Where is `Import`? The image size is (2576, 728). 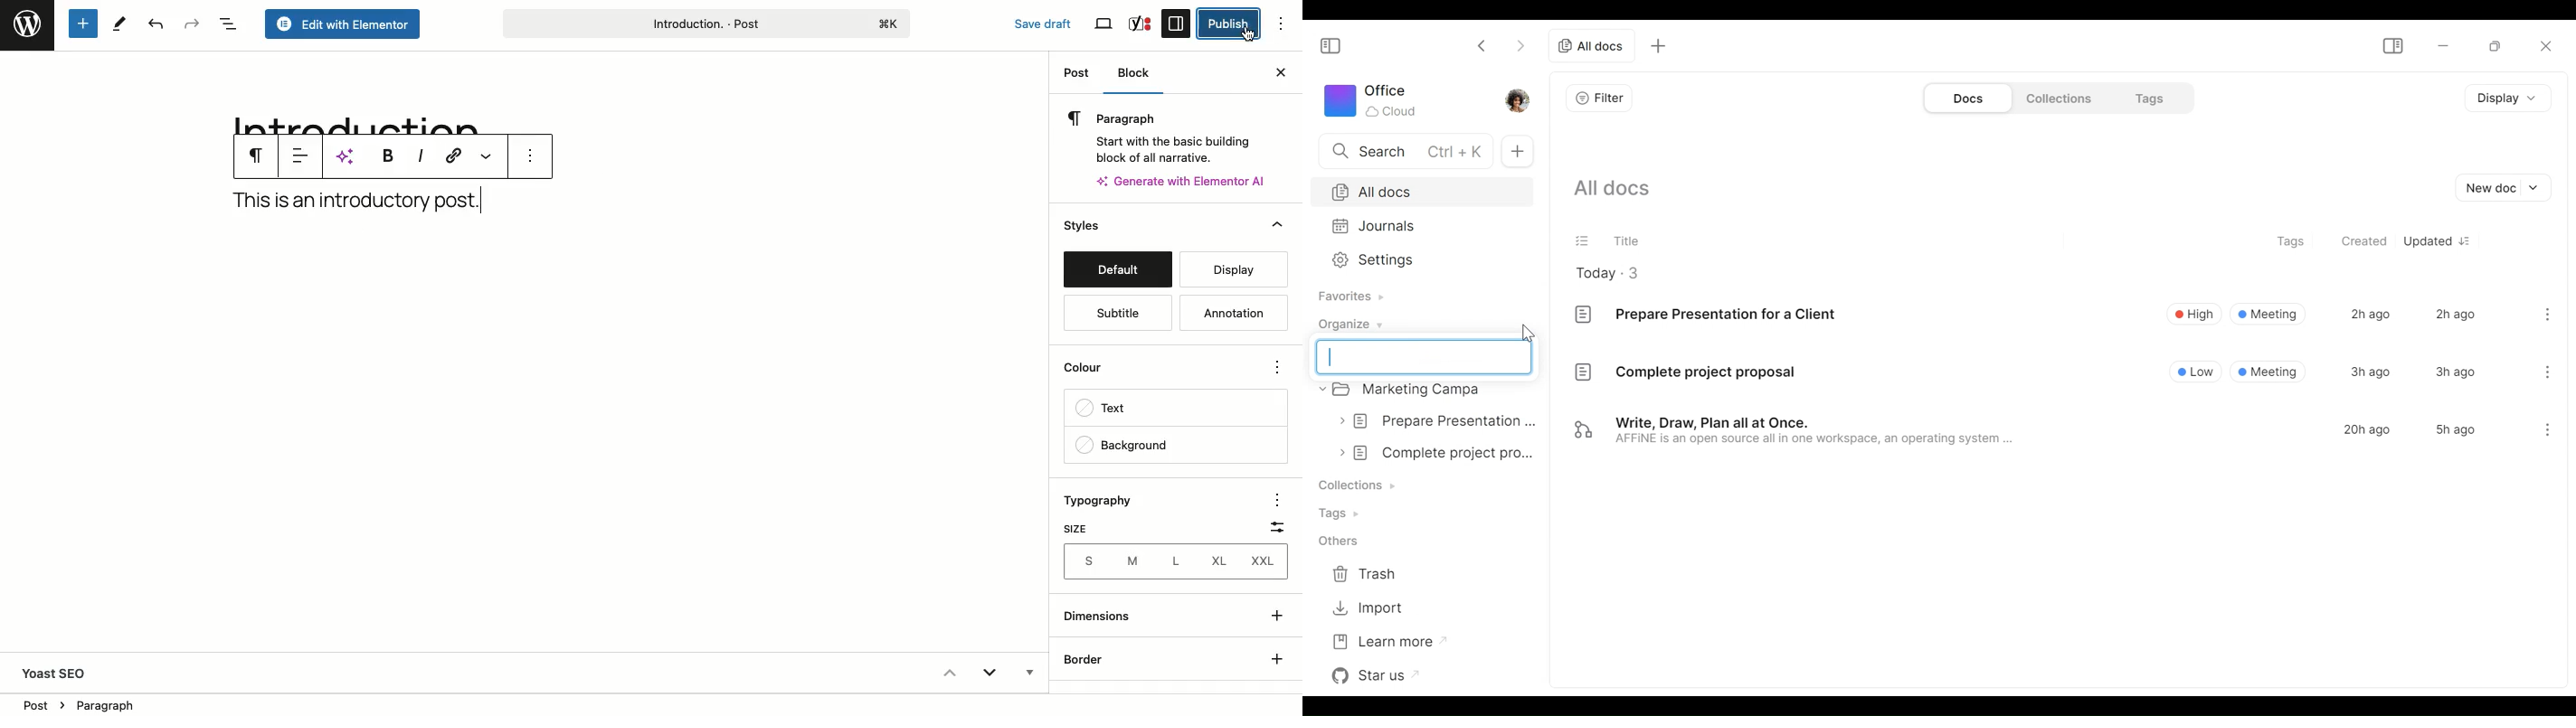 Import is located at coordinates (1371, 605).